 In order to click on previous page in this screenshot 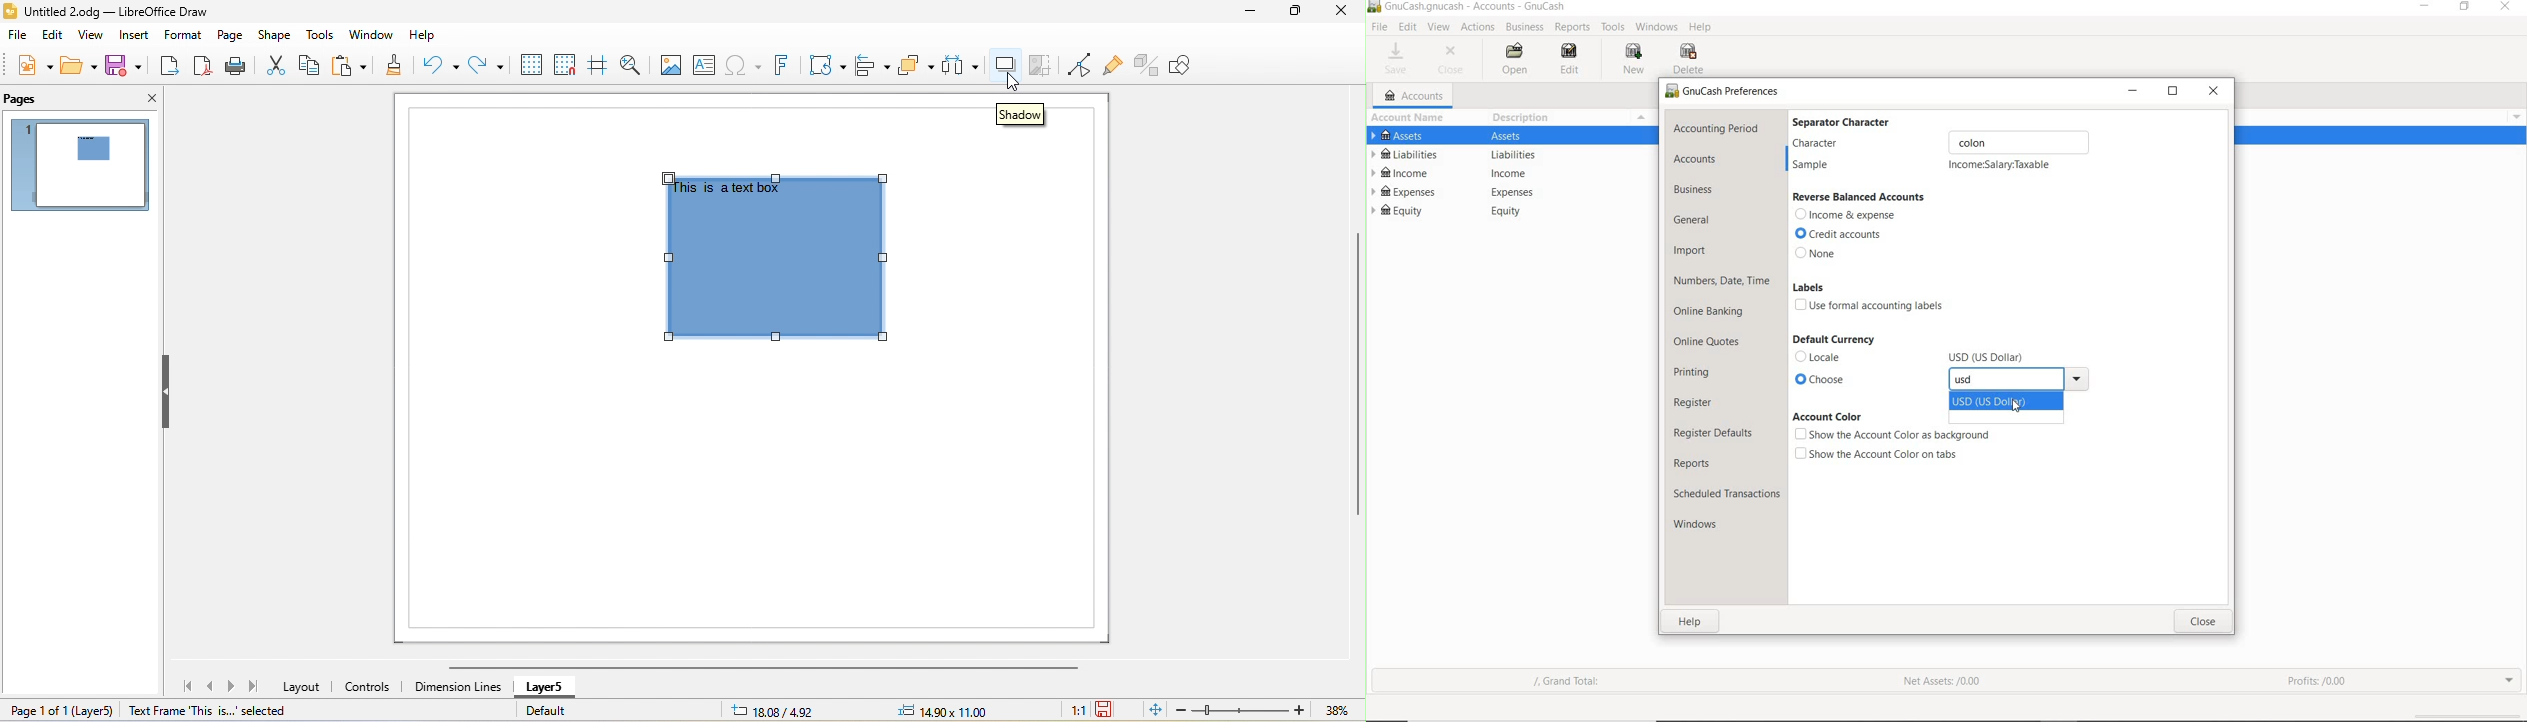, I will do `click(214, 687)`.